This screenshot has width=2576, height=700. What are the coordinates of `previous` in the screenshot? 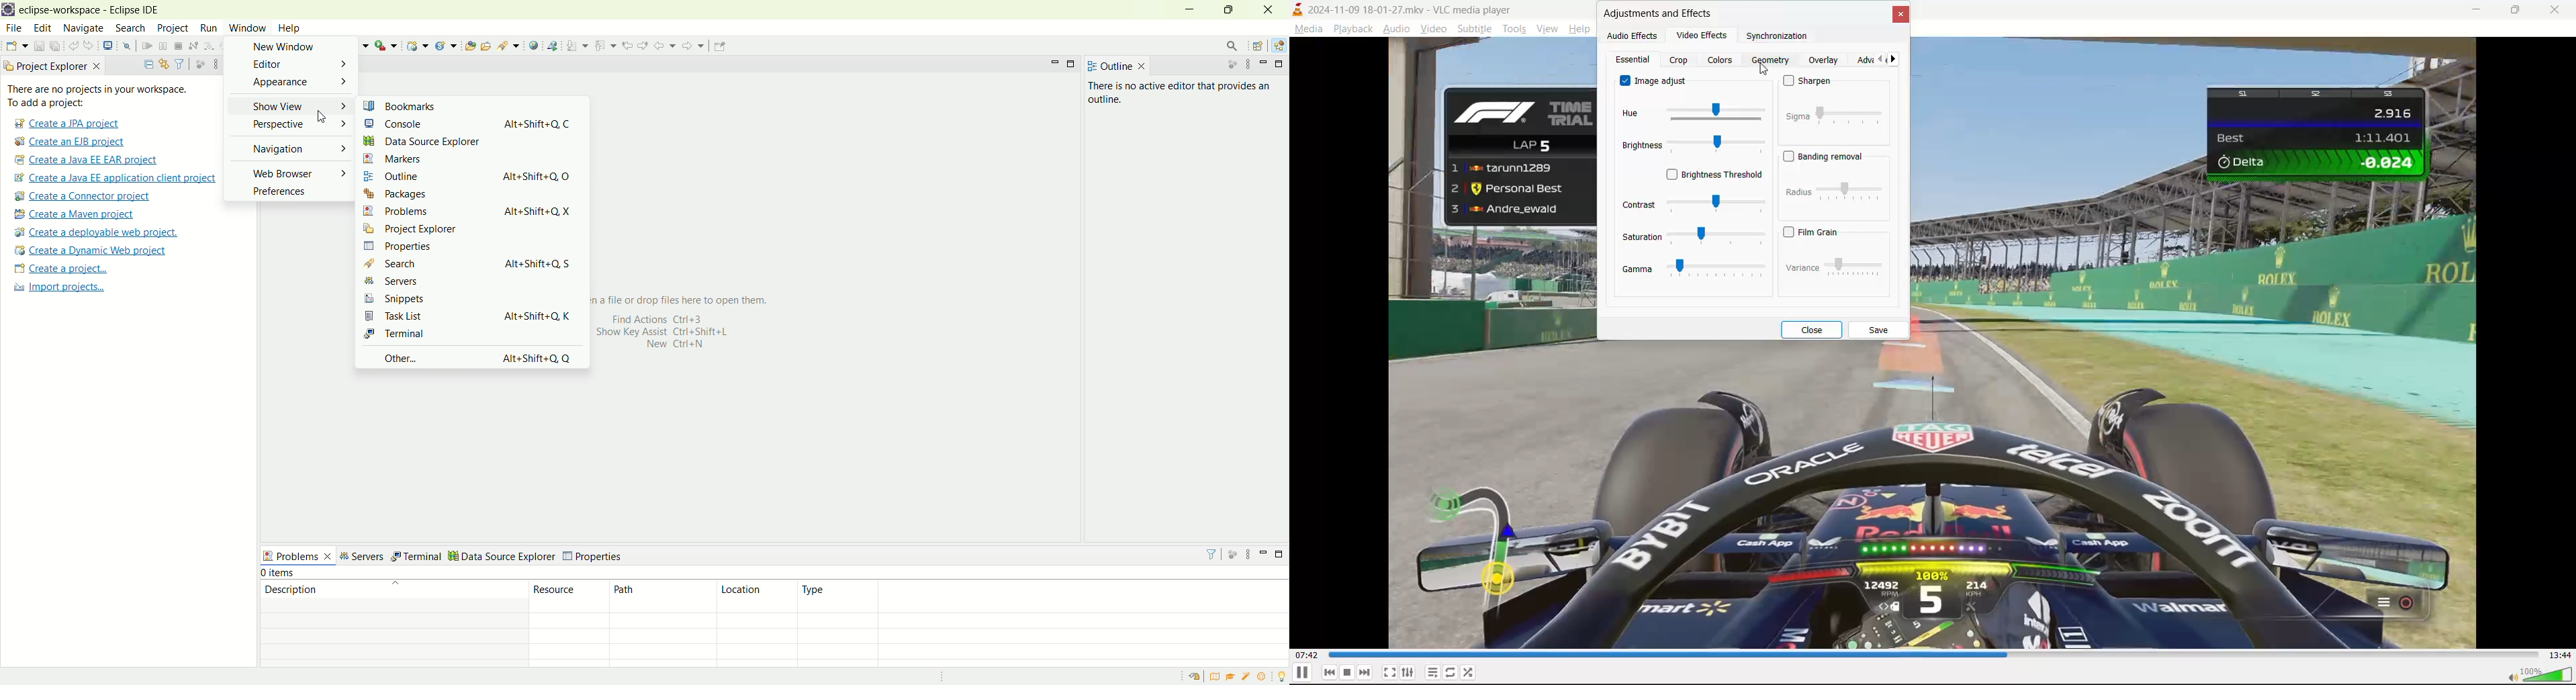 It's located at (1884, 58).